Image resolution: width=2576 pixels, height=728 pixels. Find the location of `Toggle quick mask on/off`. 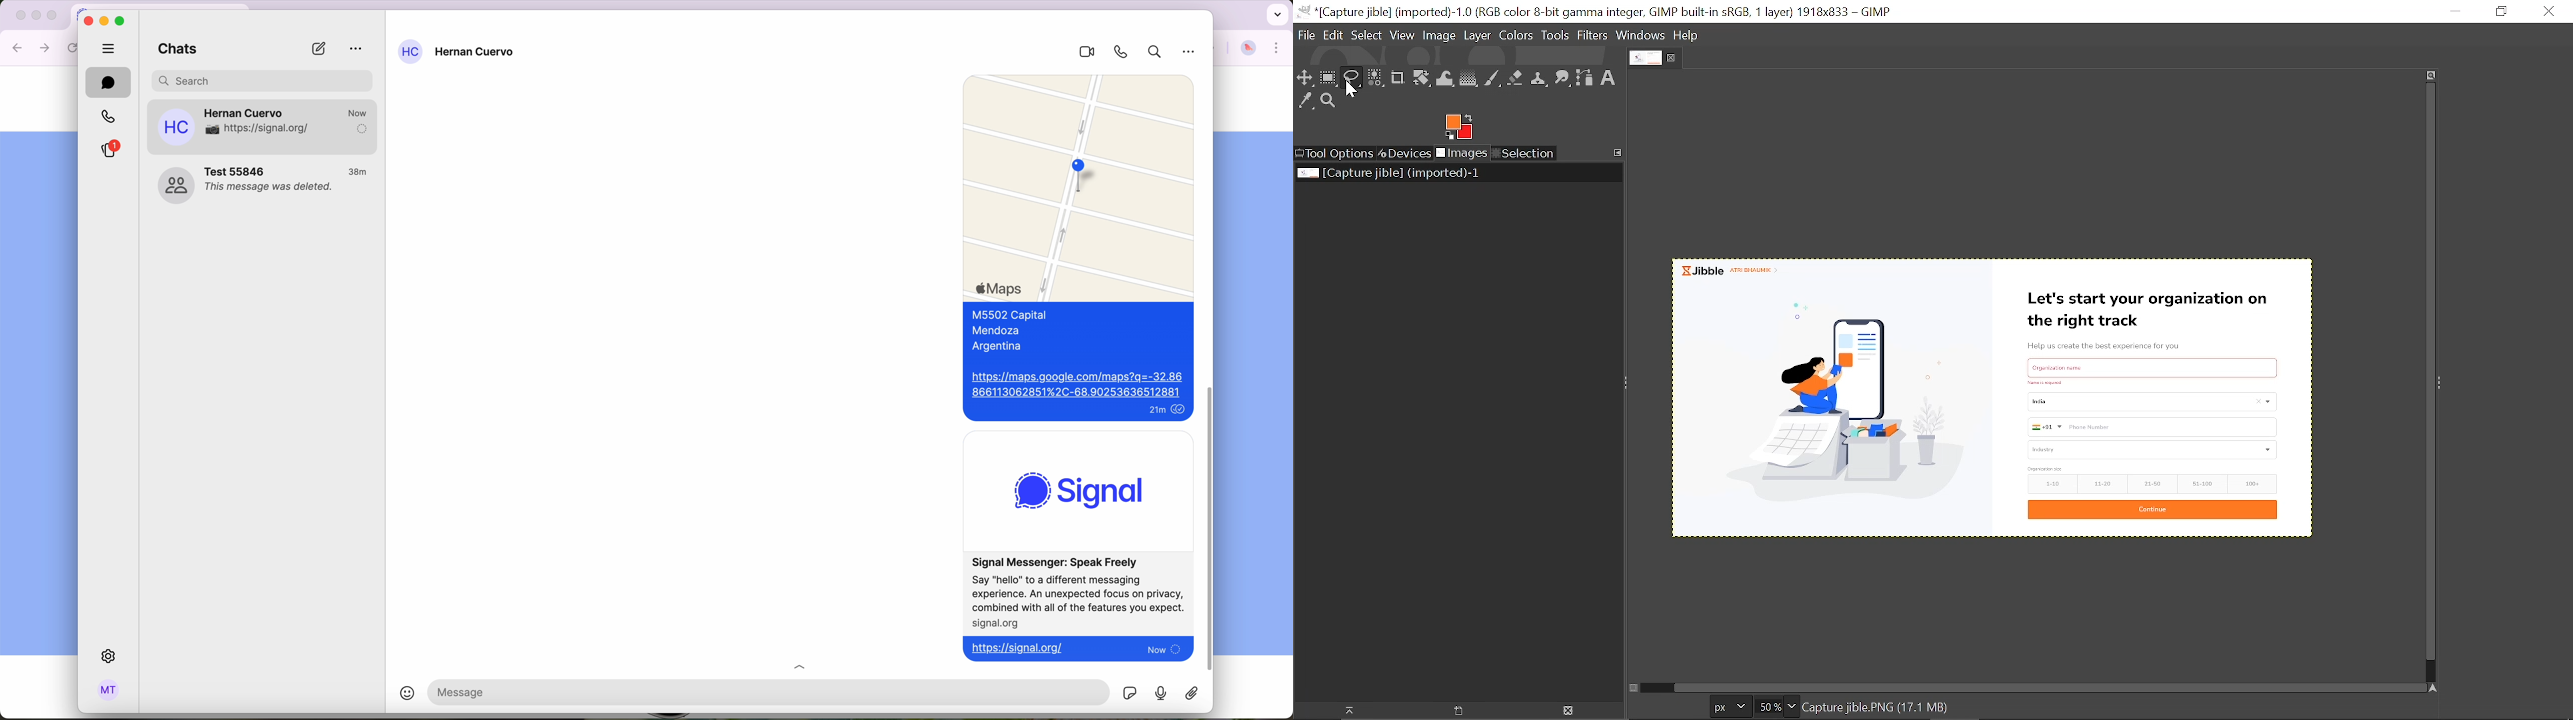

Toggle quick mask on/off is located at coordinates (1632, 688).